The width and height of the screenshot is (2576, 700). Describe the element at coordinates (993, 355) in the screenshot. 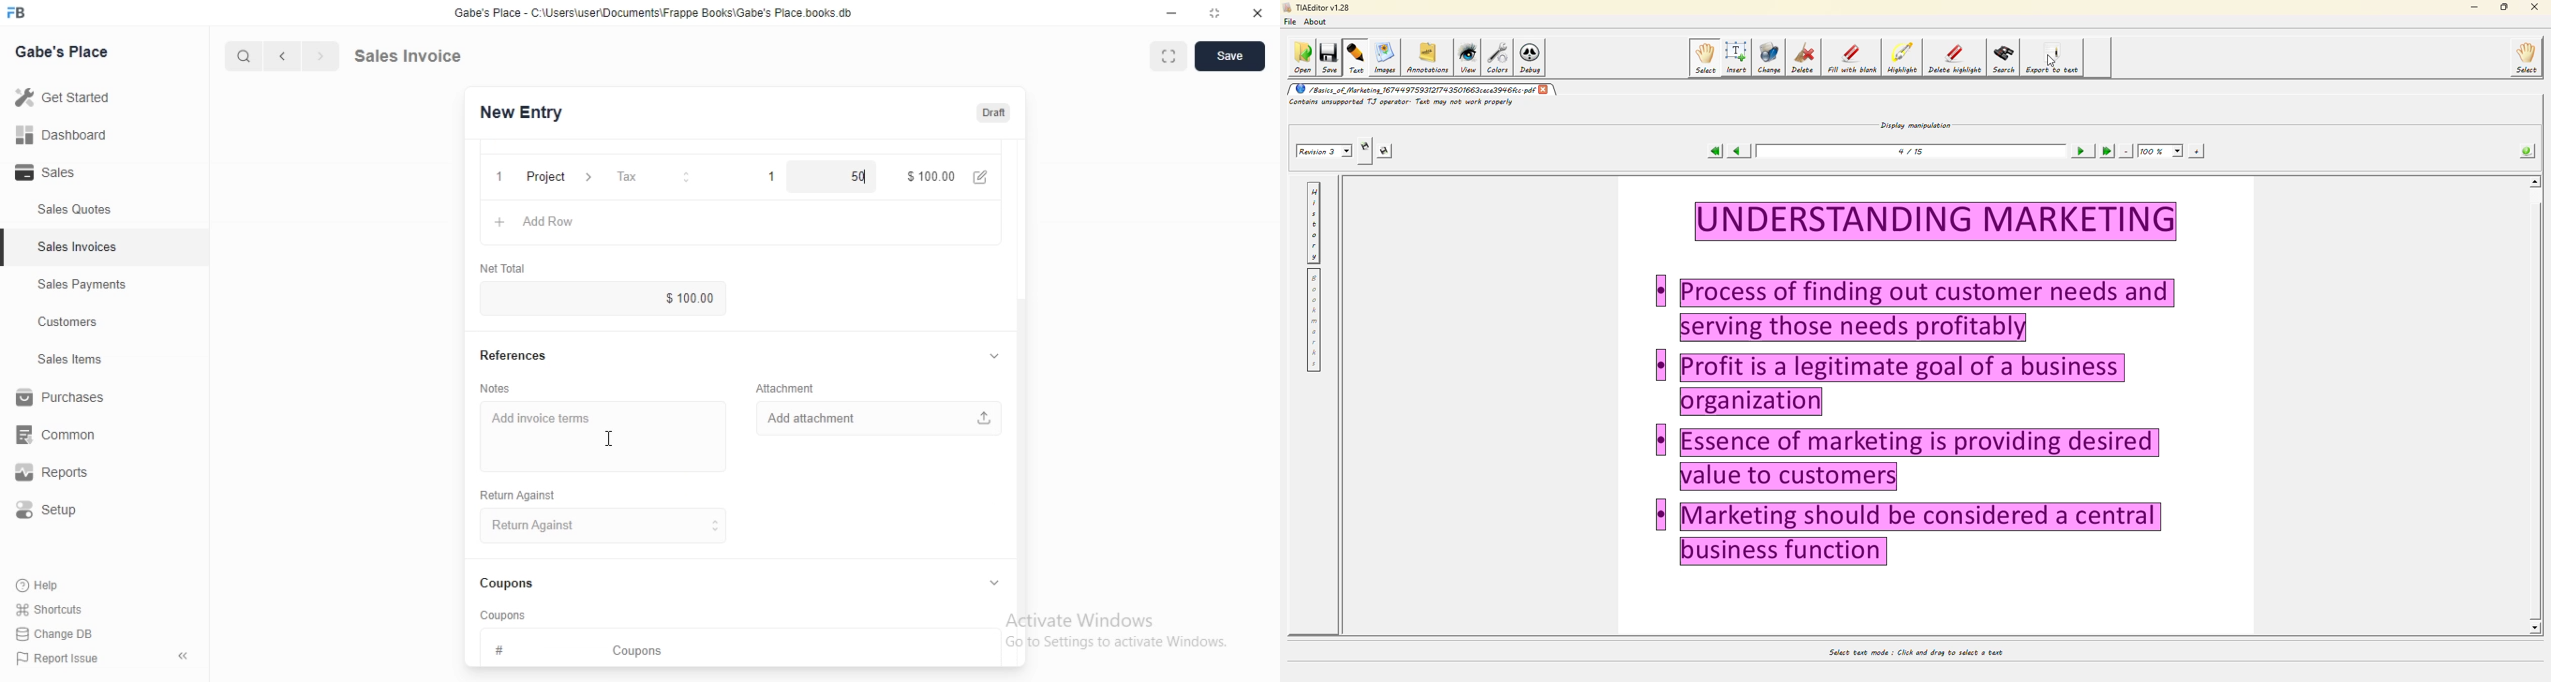

I see `collapse` at that location.